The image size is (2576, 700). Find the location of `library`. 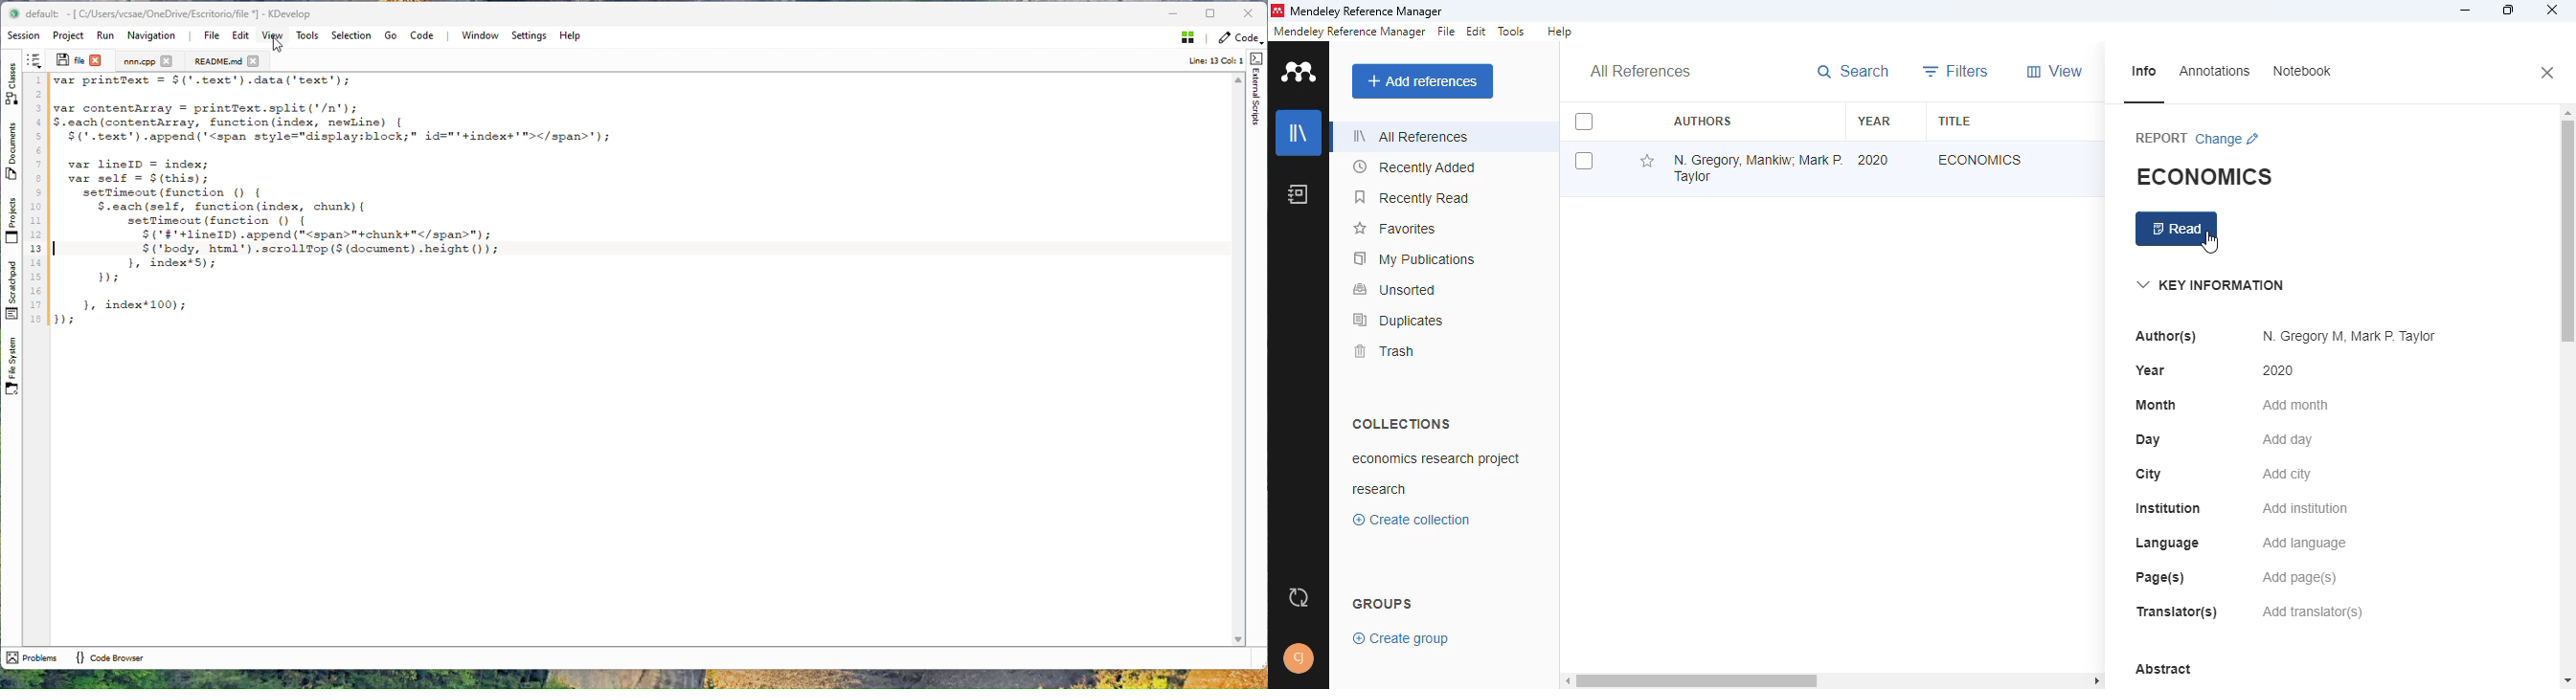

library is located at coordinates (1299, 132).